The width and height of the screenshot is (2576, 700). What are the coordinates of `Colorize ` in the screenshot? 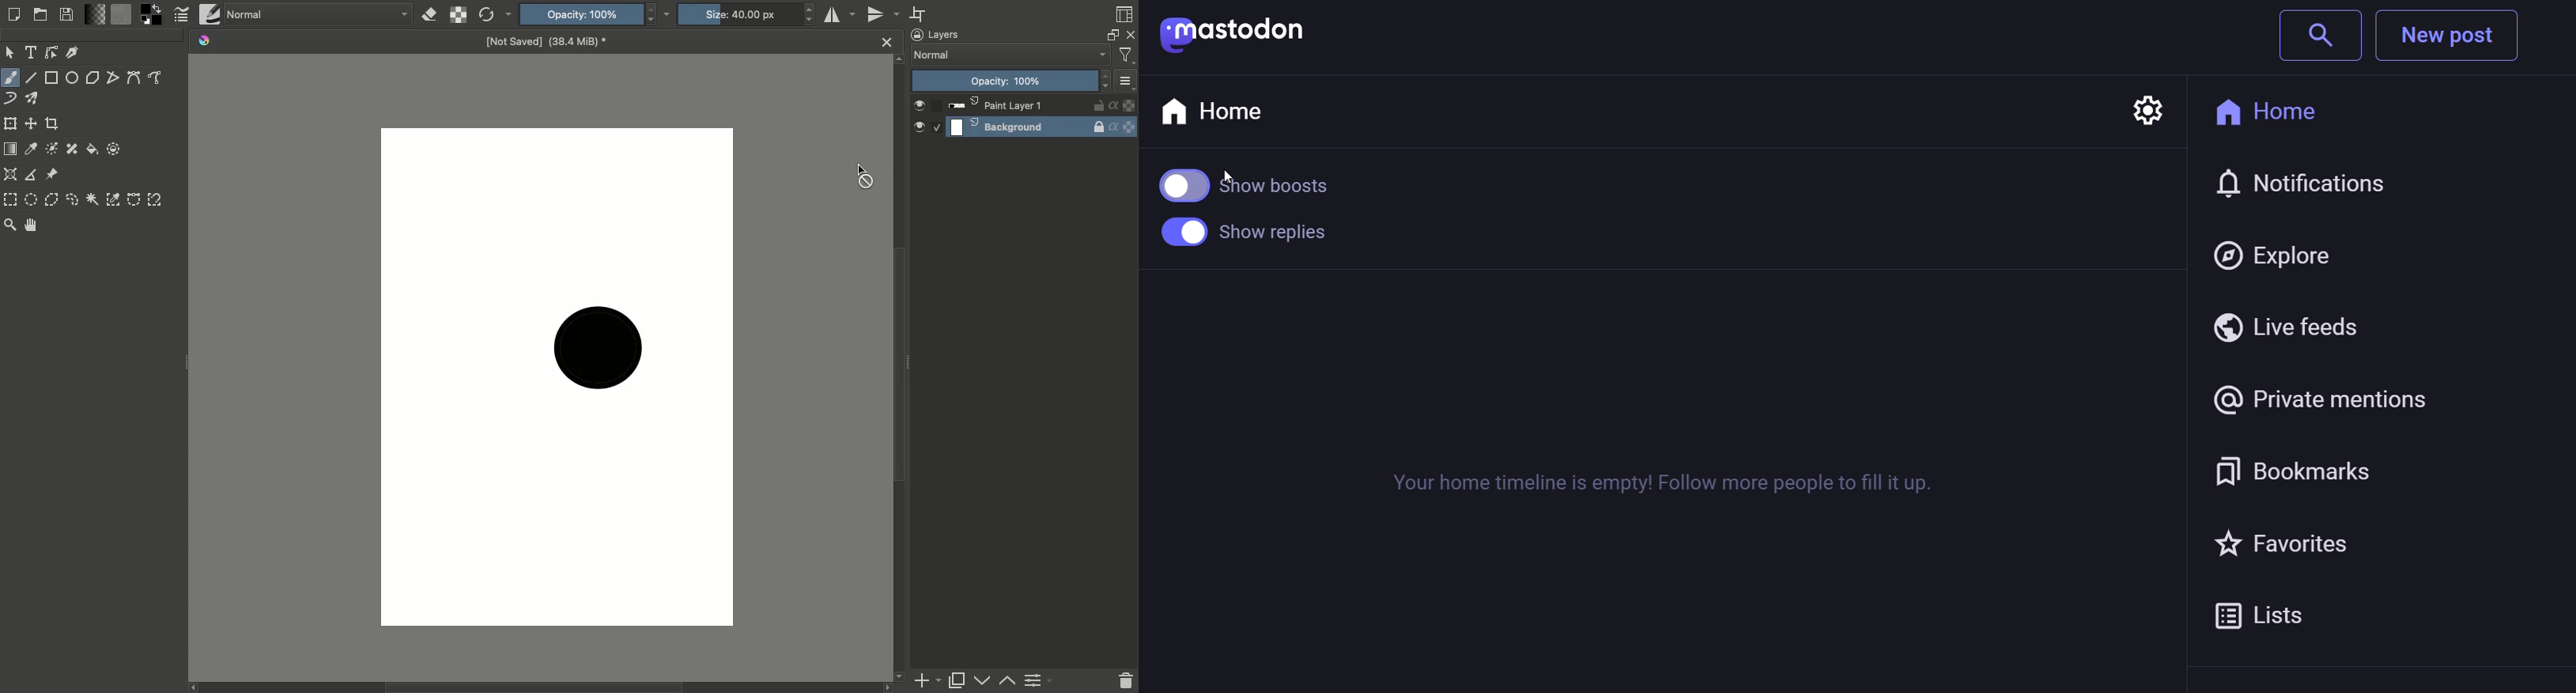 It's located at (54, 150).